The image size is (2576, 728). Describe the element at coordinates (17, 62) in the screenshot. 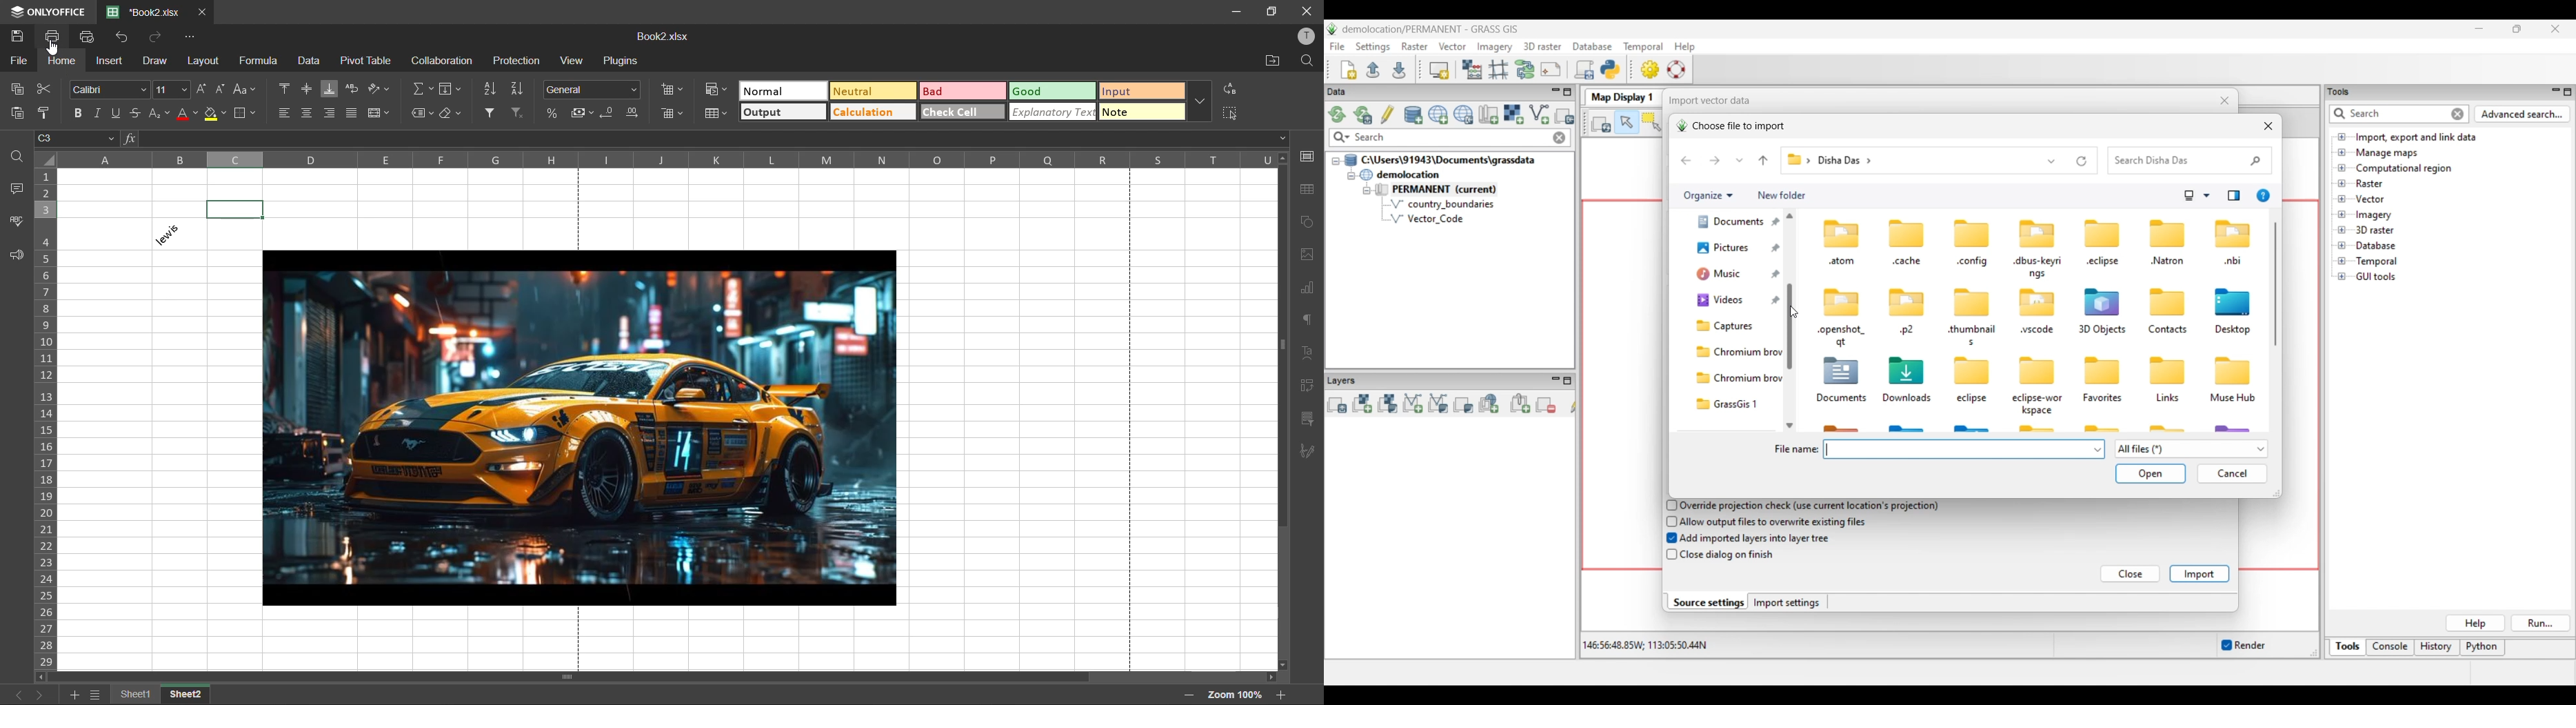

I see `file` at that location.